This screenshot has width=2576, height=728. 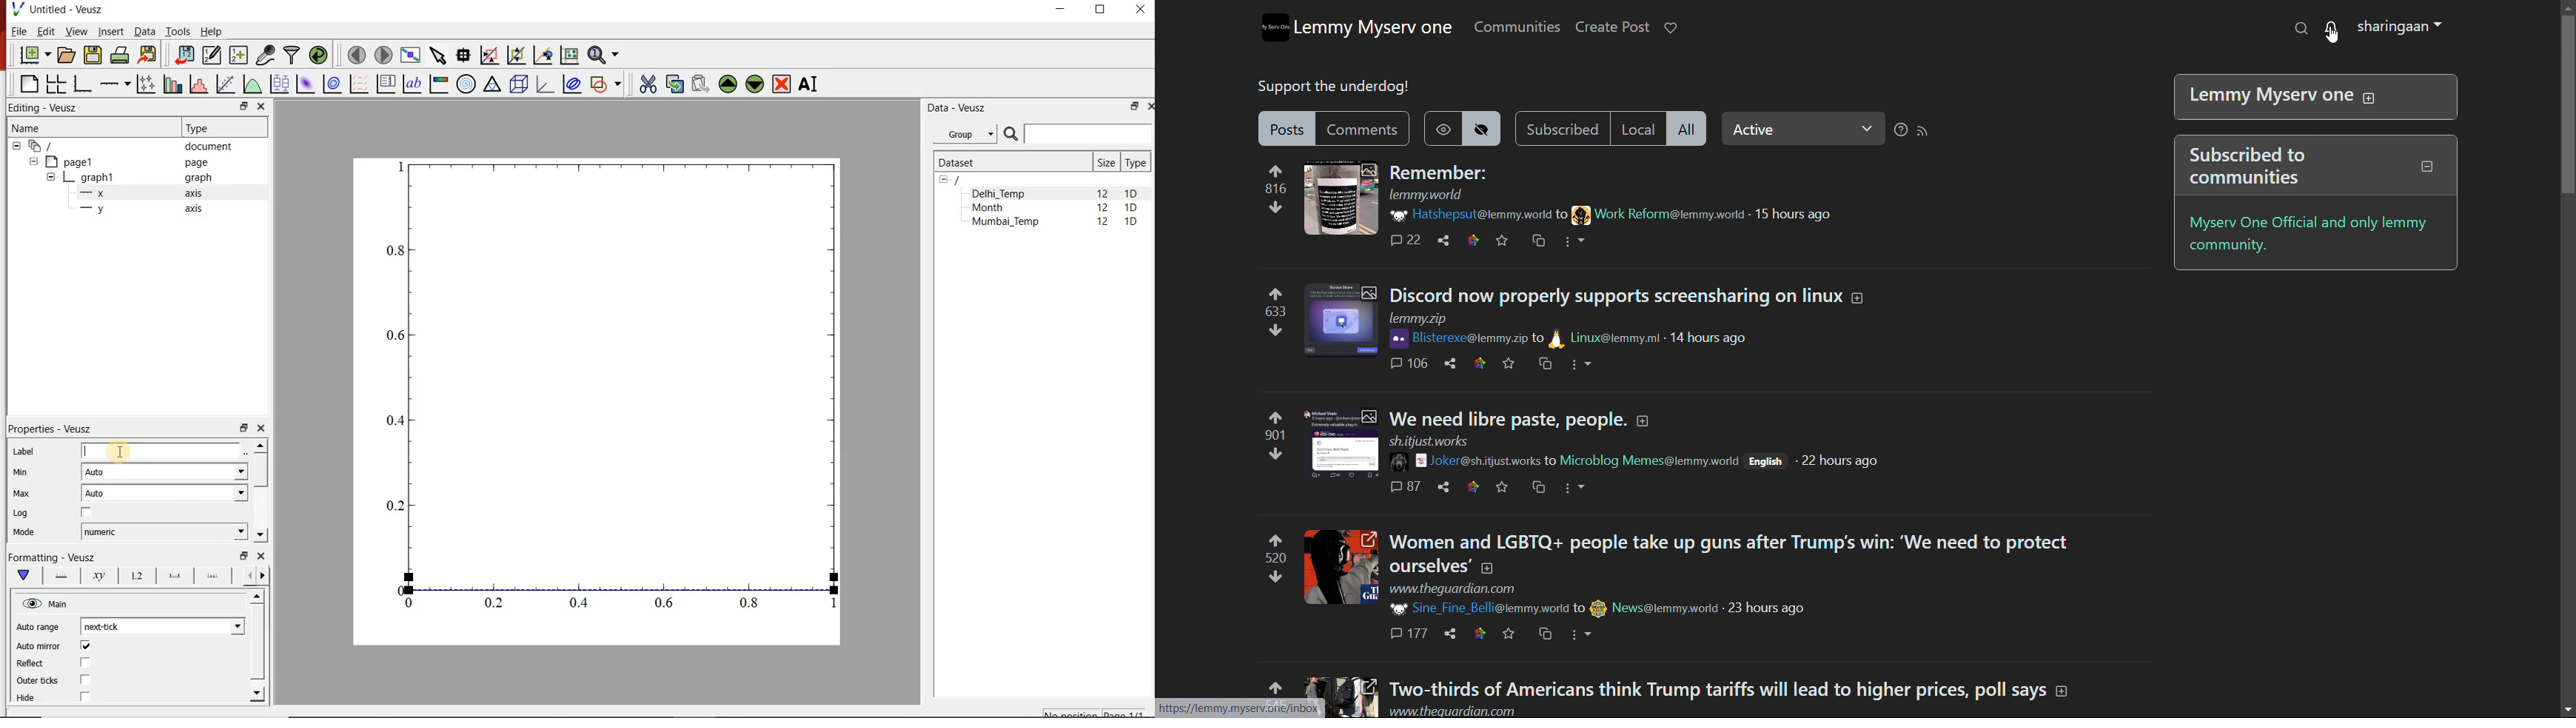 I want to click on subscribed, so click(x=1563, y=128).